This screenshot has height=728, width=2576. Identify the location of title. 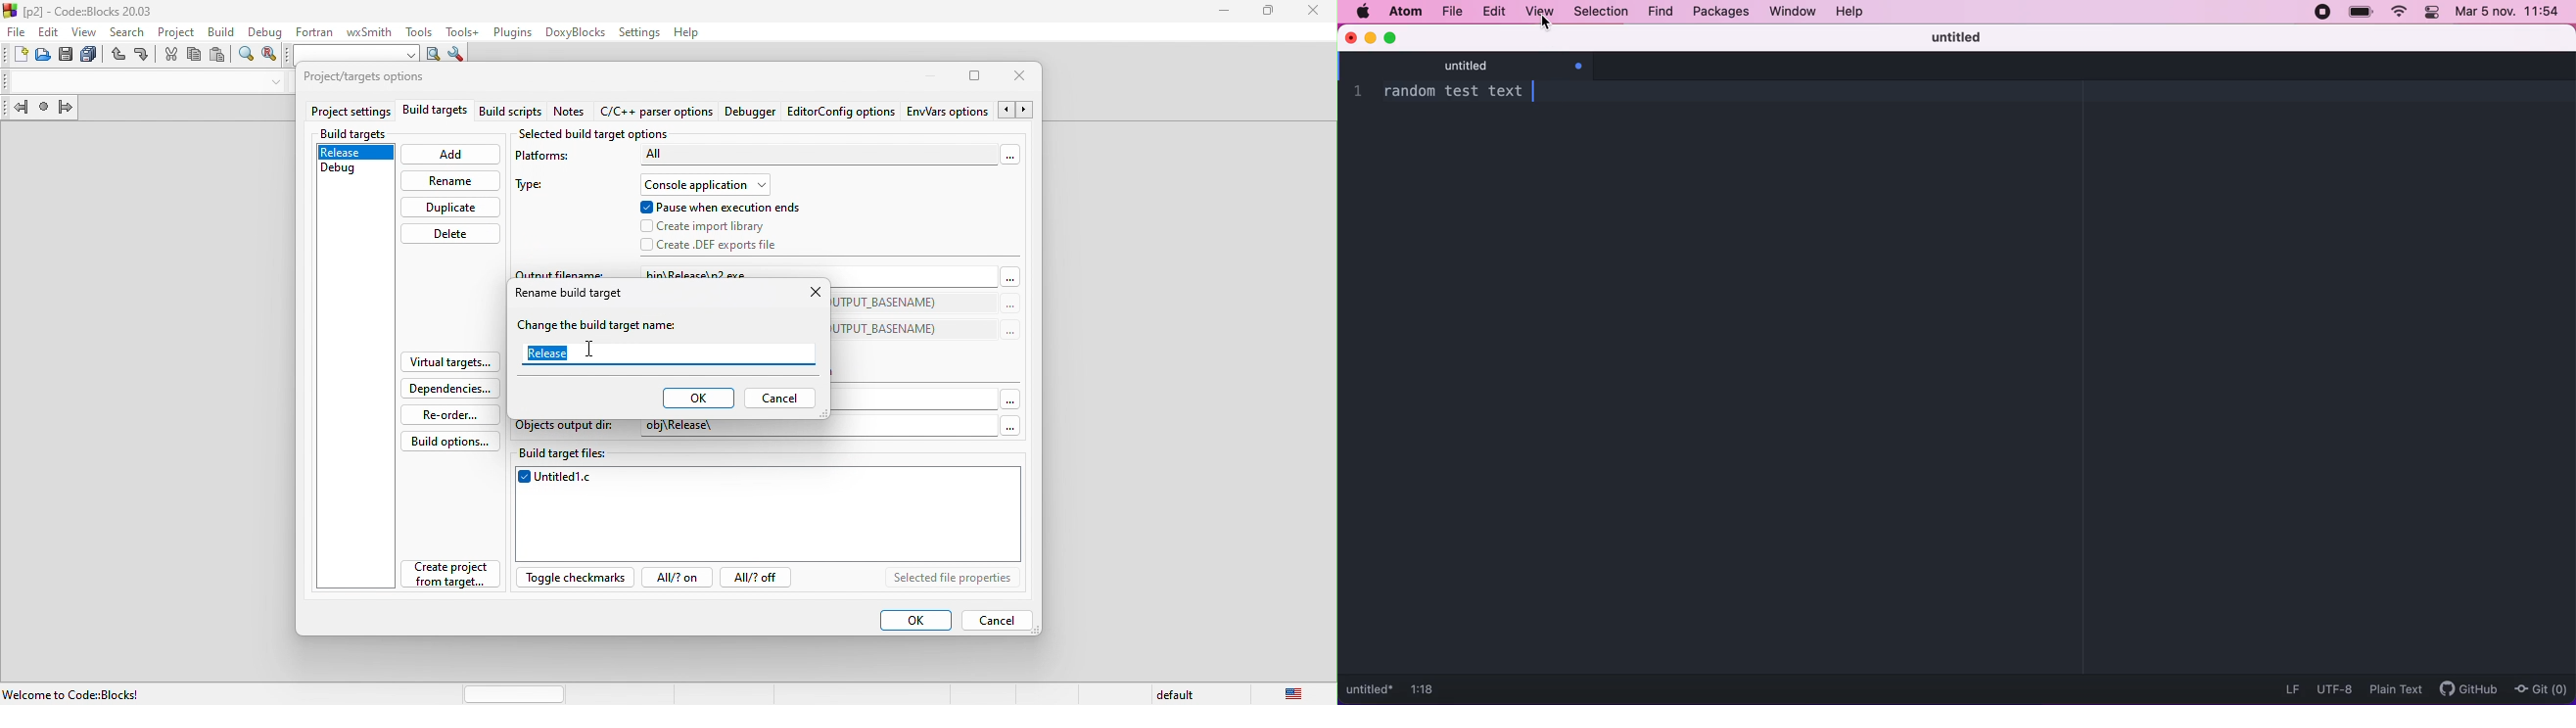
(82, 10).